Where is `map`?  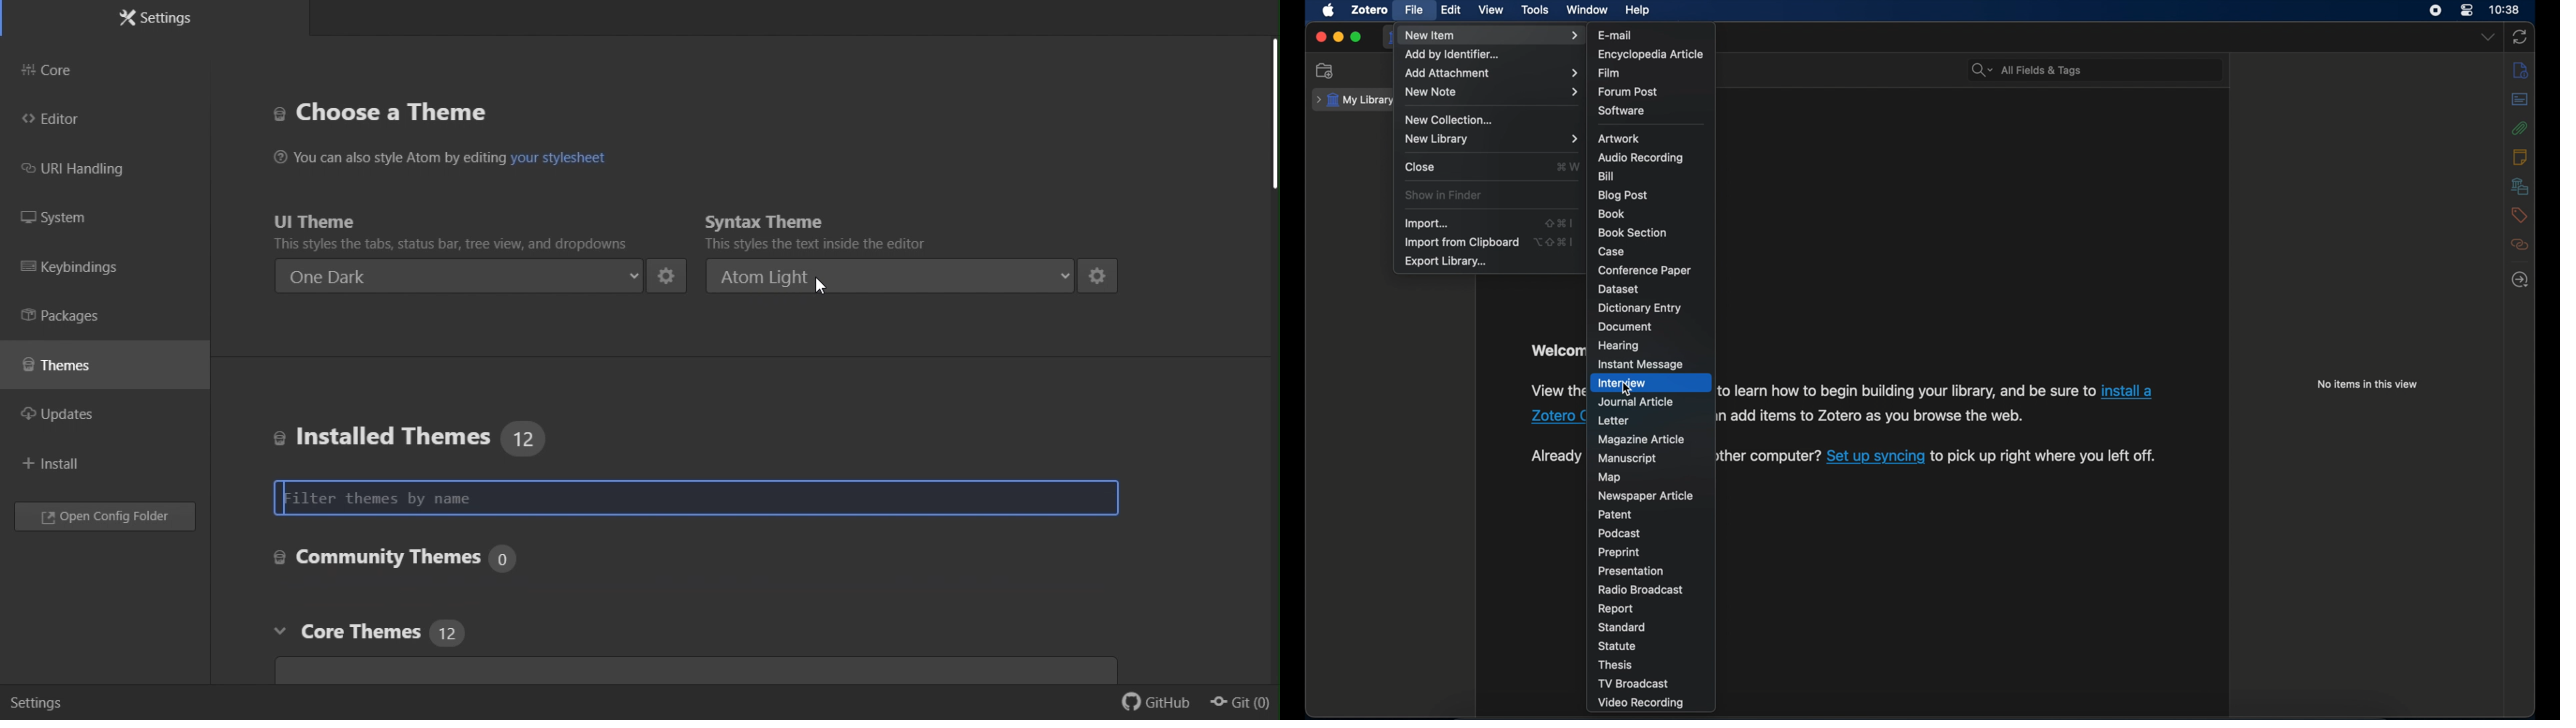 map is located at coordinates (1611, 478).